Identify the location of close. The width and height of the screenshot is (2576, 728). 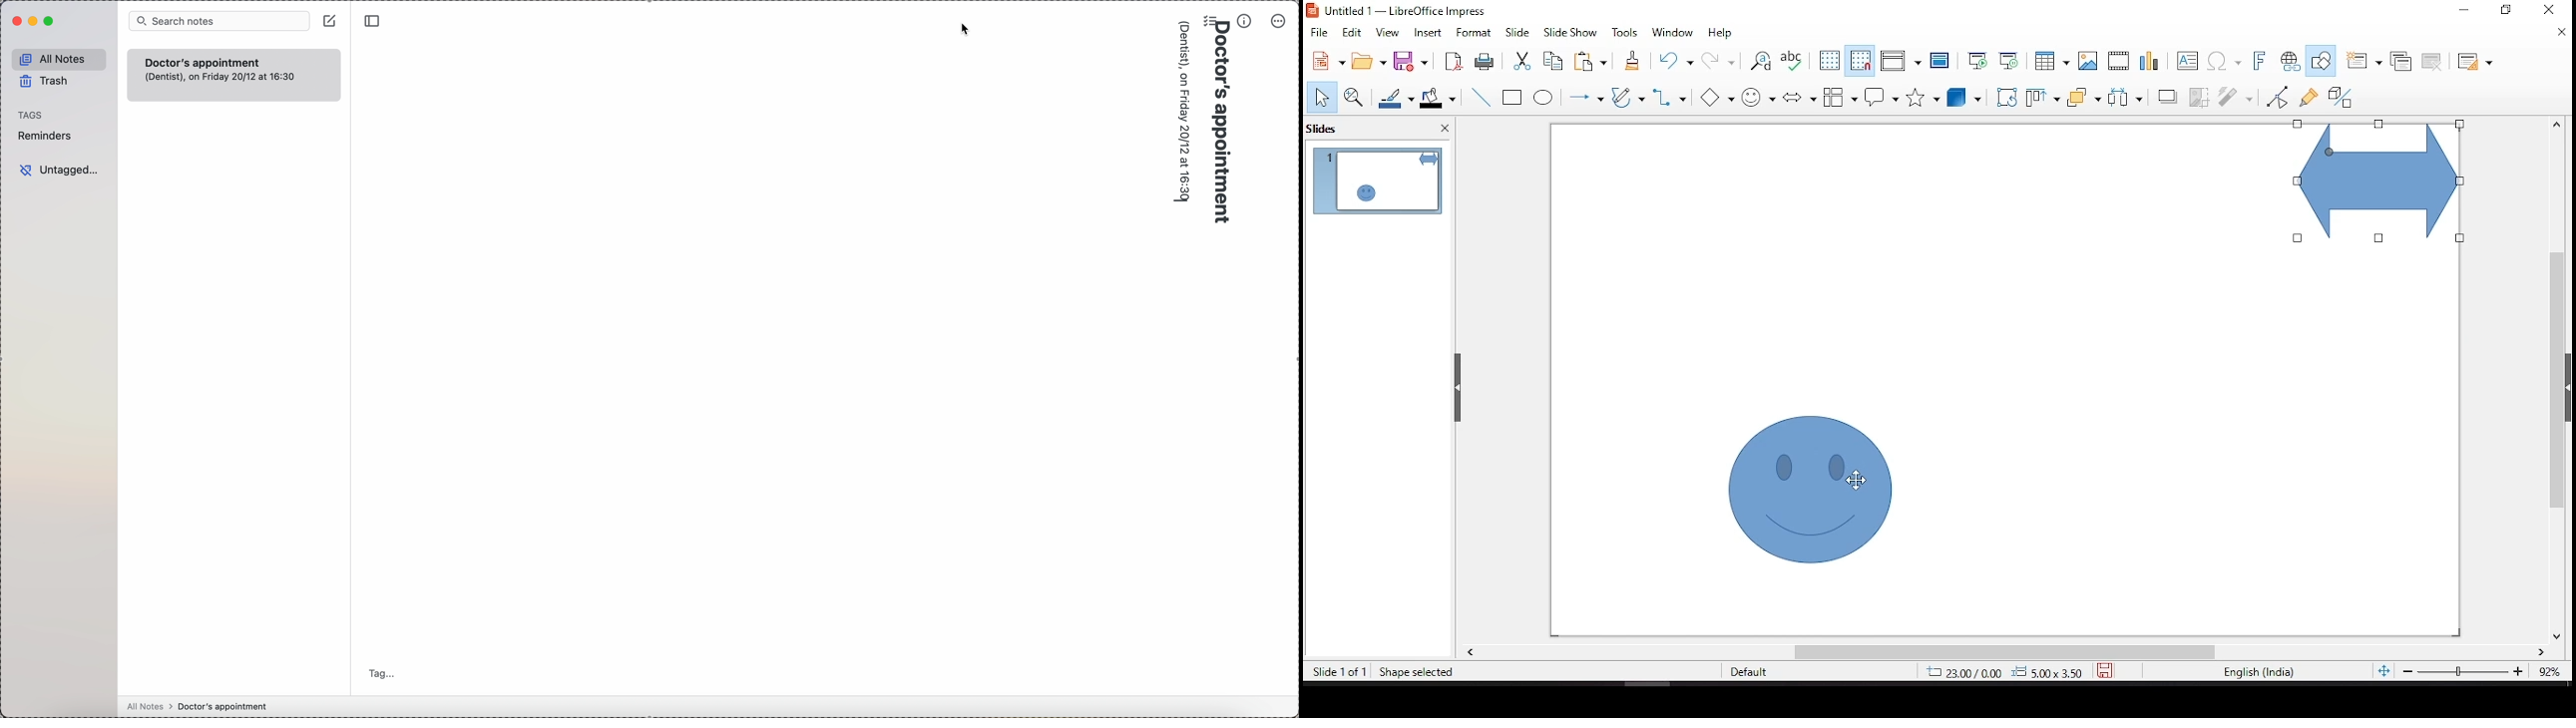
(2564, 34).